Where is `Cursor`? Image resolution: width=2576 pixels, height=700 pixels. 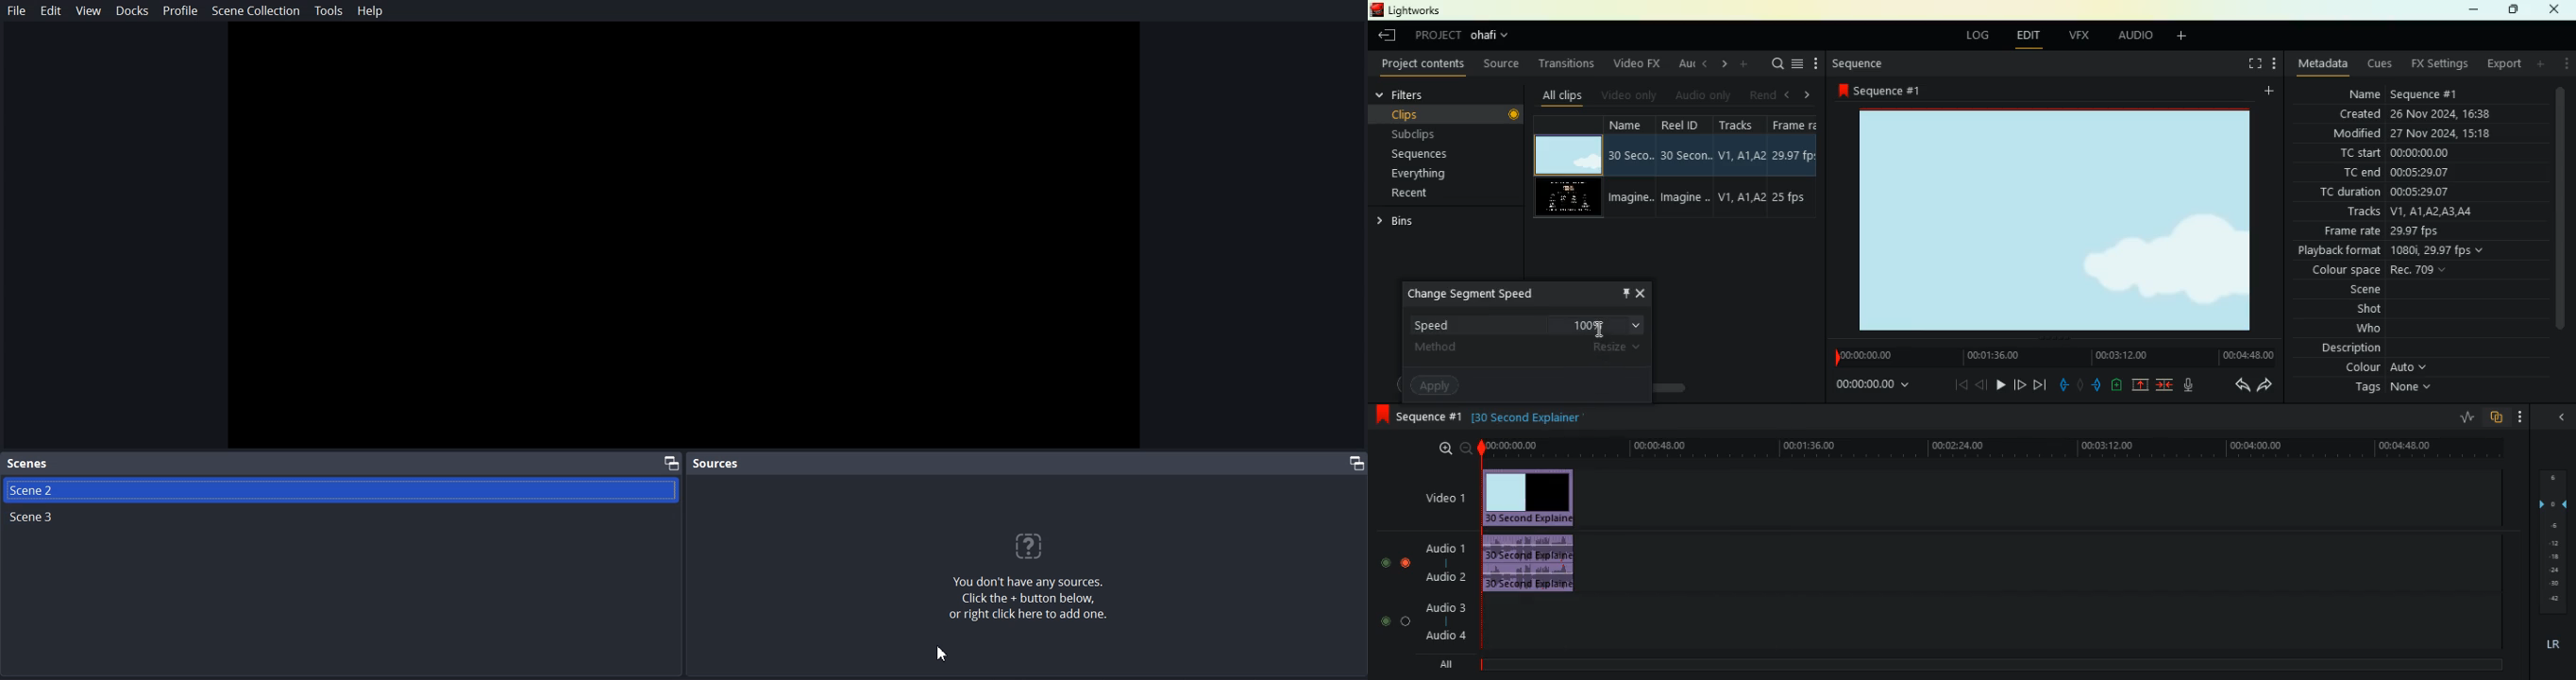
Cursor is located at coordinates (943, 652).